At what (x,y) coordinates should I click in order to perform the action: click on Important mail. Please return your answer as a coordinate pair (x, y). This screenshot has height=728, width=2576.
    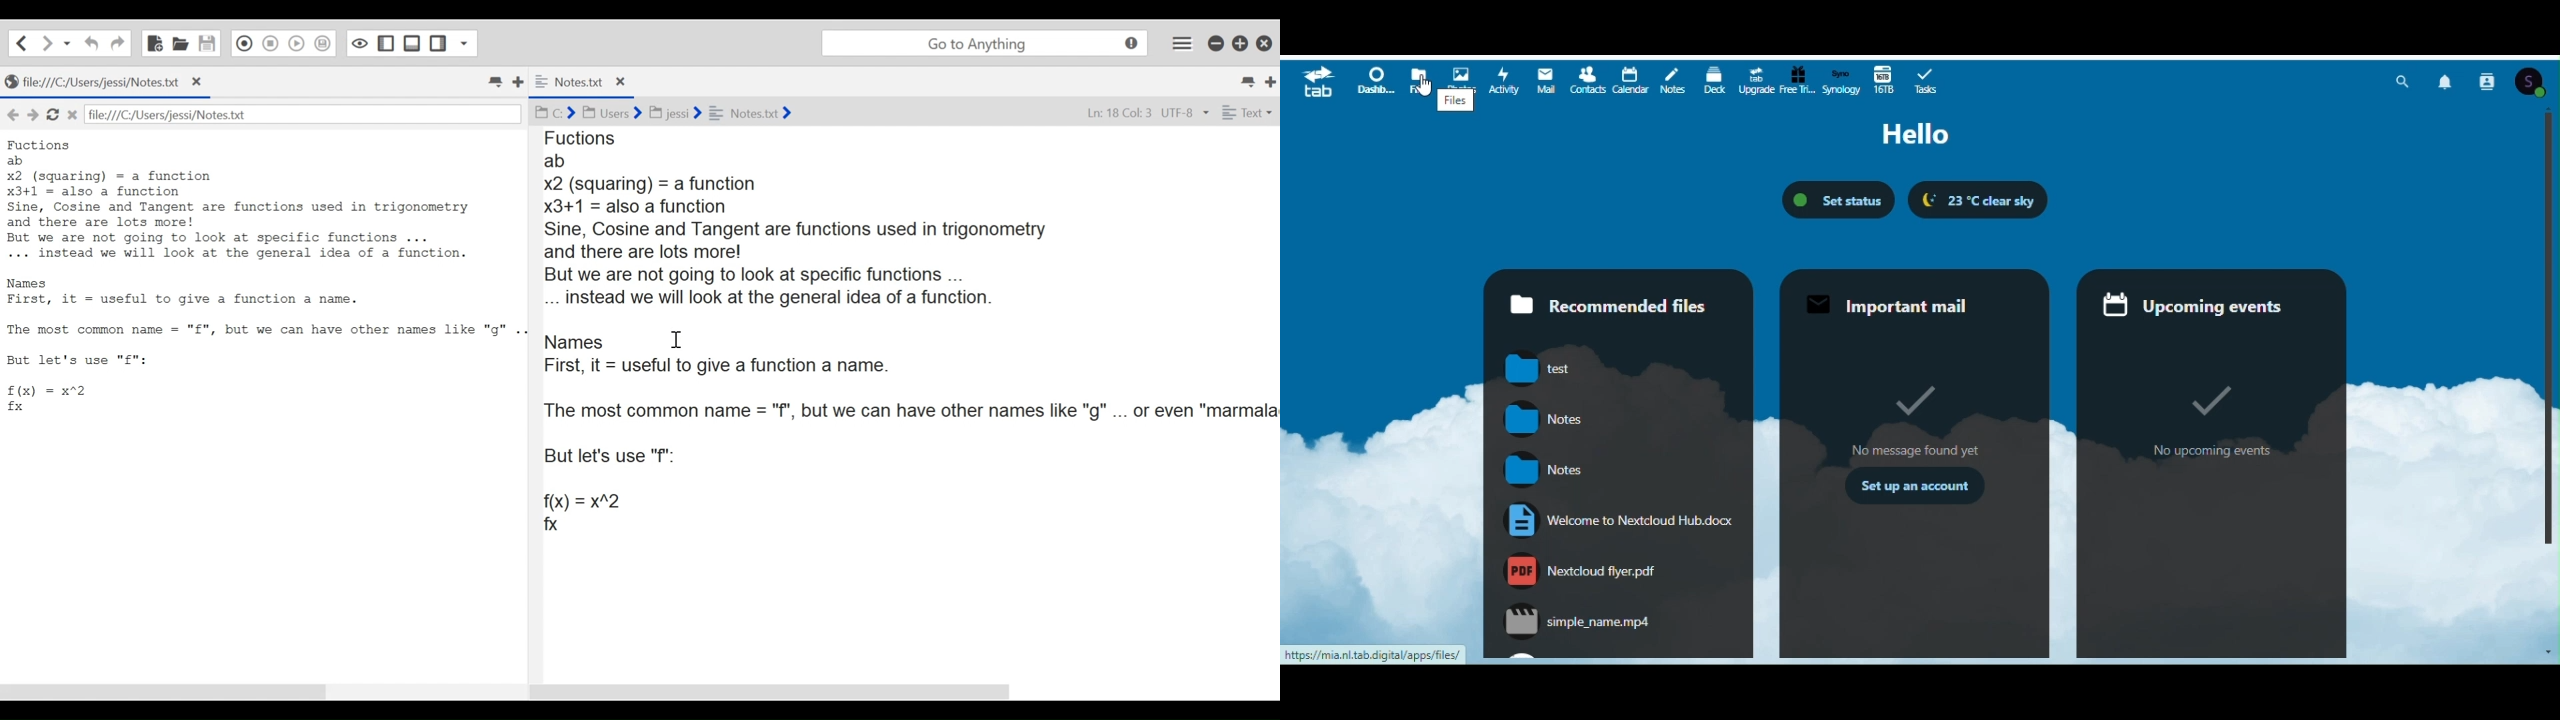
    Looking at the image, I should click on (1911, 303).